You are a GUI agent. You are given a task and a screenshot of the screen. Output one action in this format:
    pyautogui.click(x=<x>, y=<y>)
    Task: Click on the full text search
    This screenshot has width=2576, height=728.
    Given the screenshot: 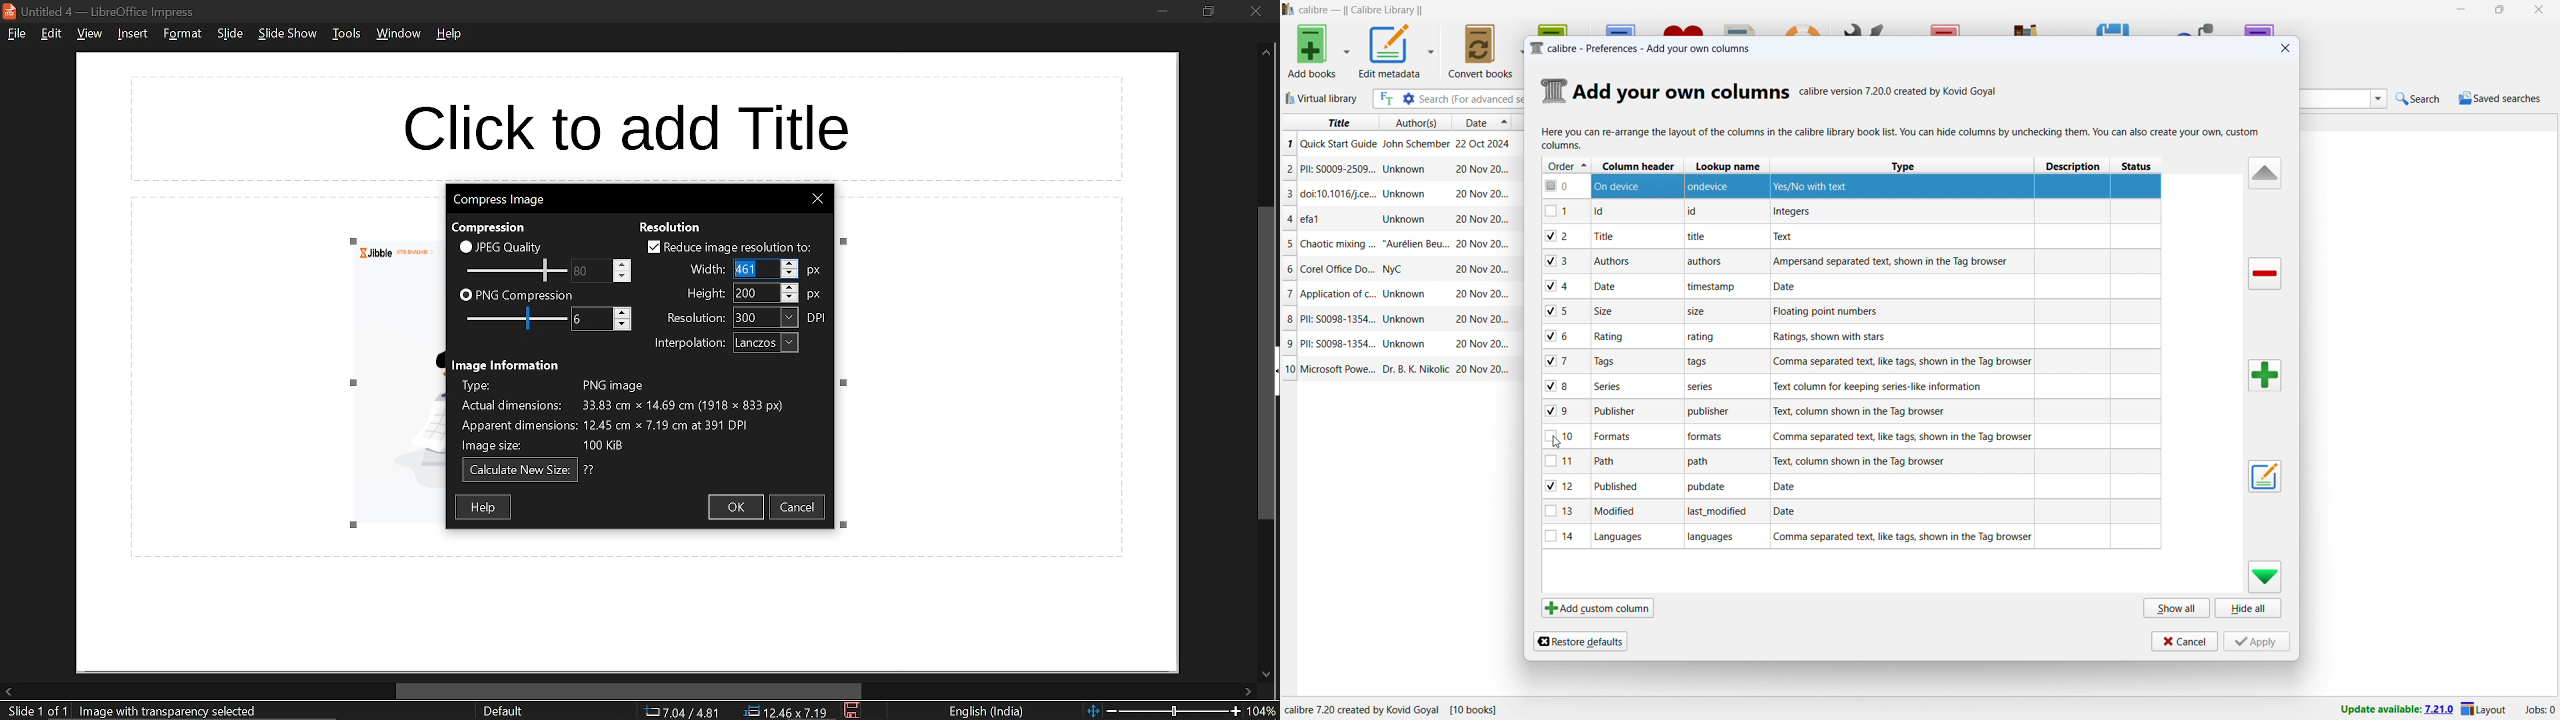 What is the action you would take?
    pyautogui.click(x=1386, y=99)
    